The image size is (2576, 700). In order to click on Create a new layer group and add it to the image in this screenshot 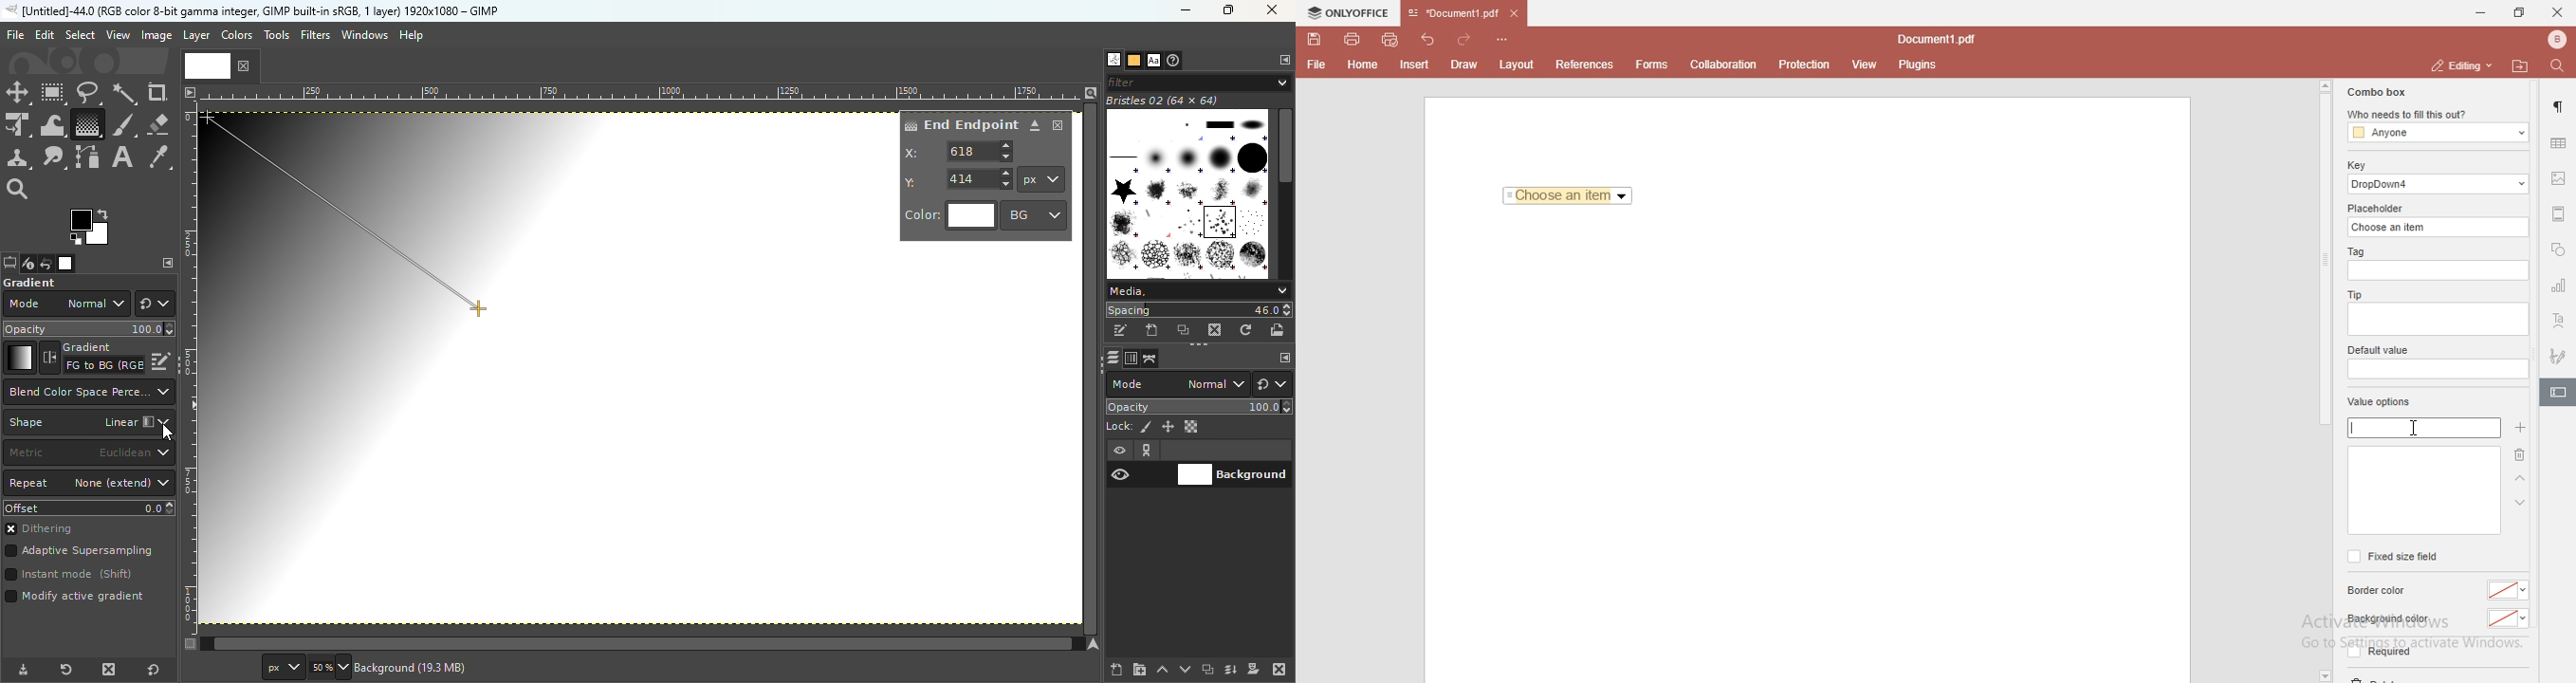, I will do `click(1139, 670)`.